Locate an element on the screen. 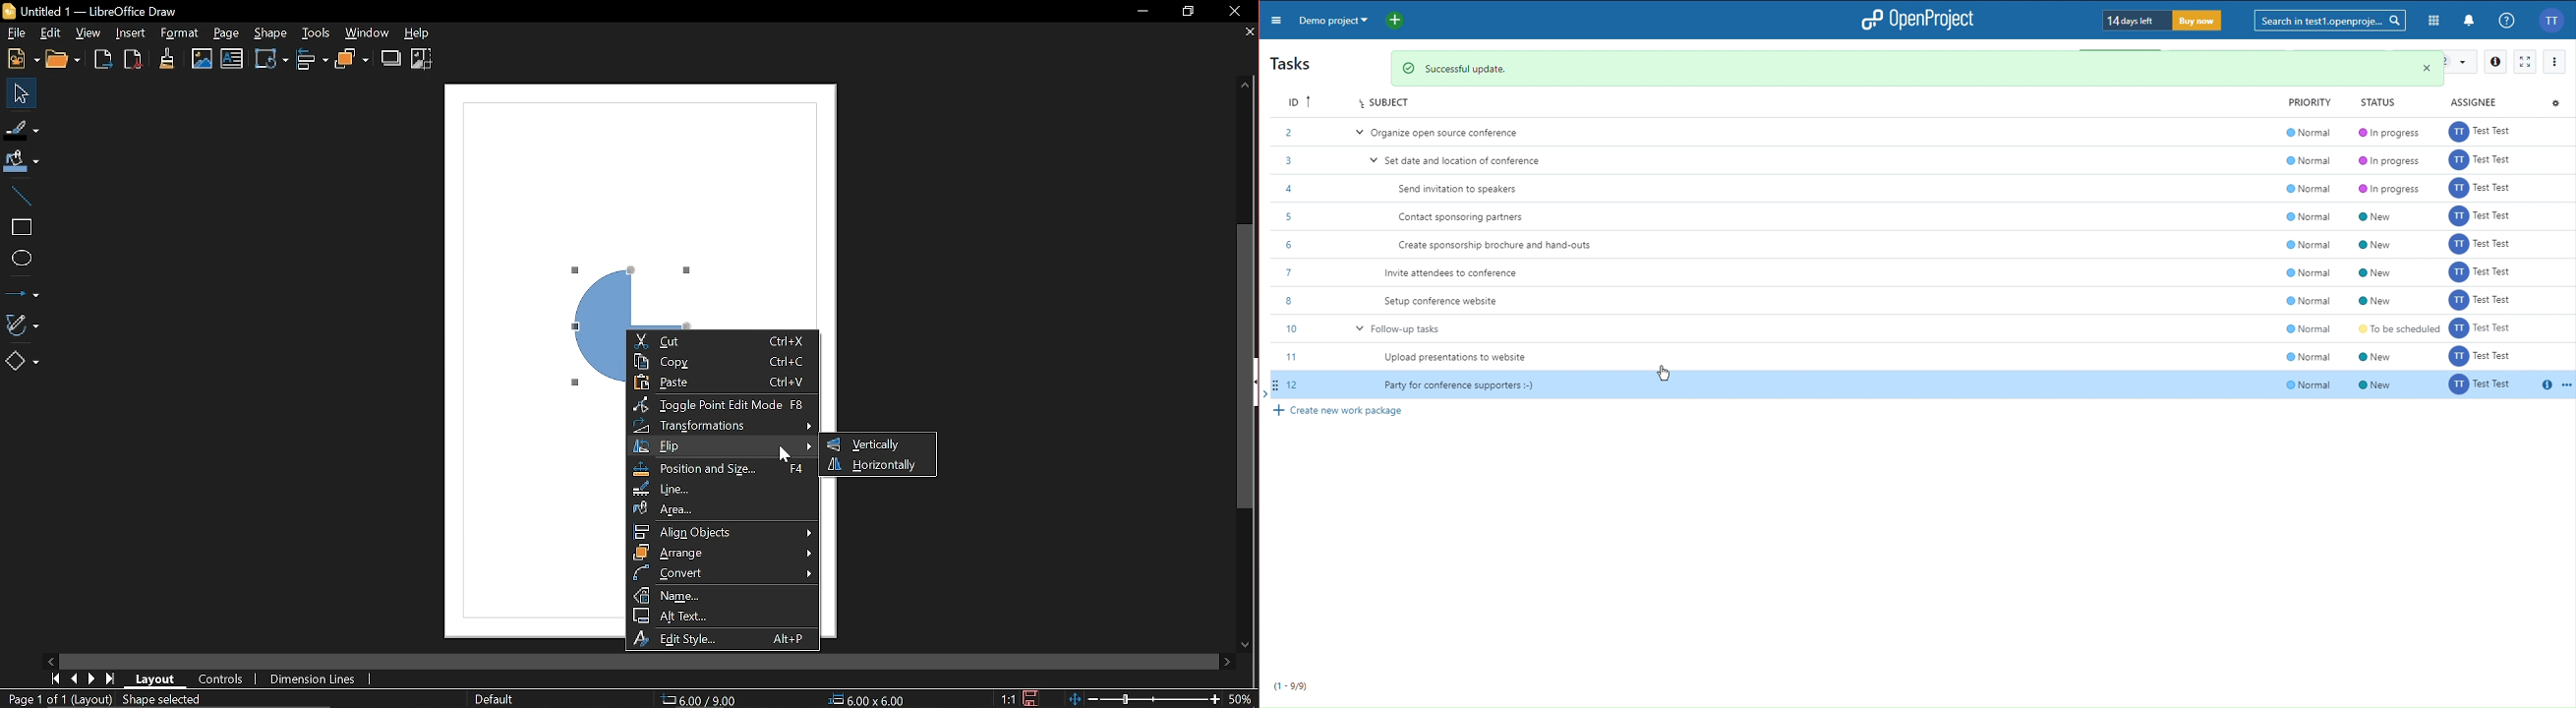  Create new work package is located at coordinates (1342, 411).